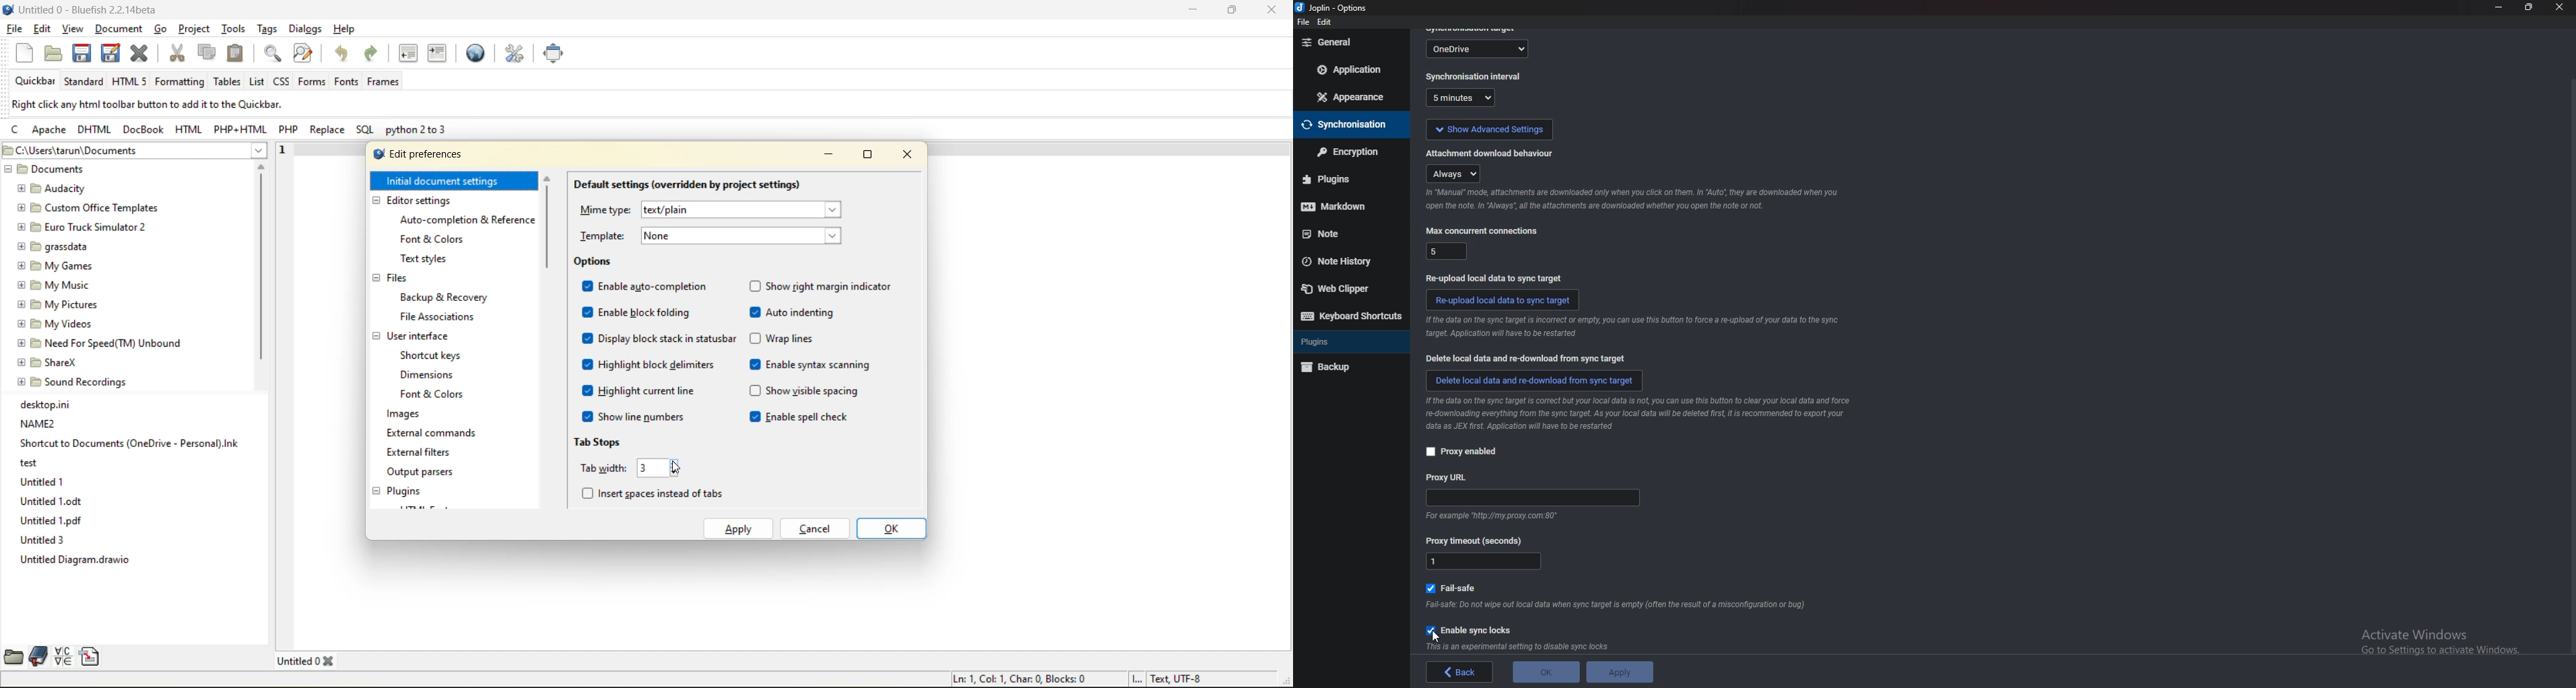  What do you see at coordinates (52, 54) in the screenshot?
I see `open` at bounding box center [52, 54].